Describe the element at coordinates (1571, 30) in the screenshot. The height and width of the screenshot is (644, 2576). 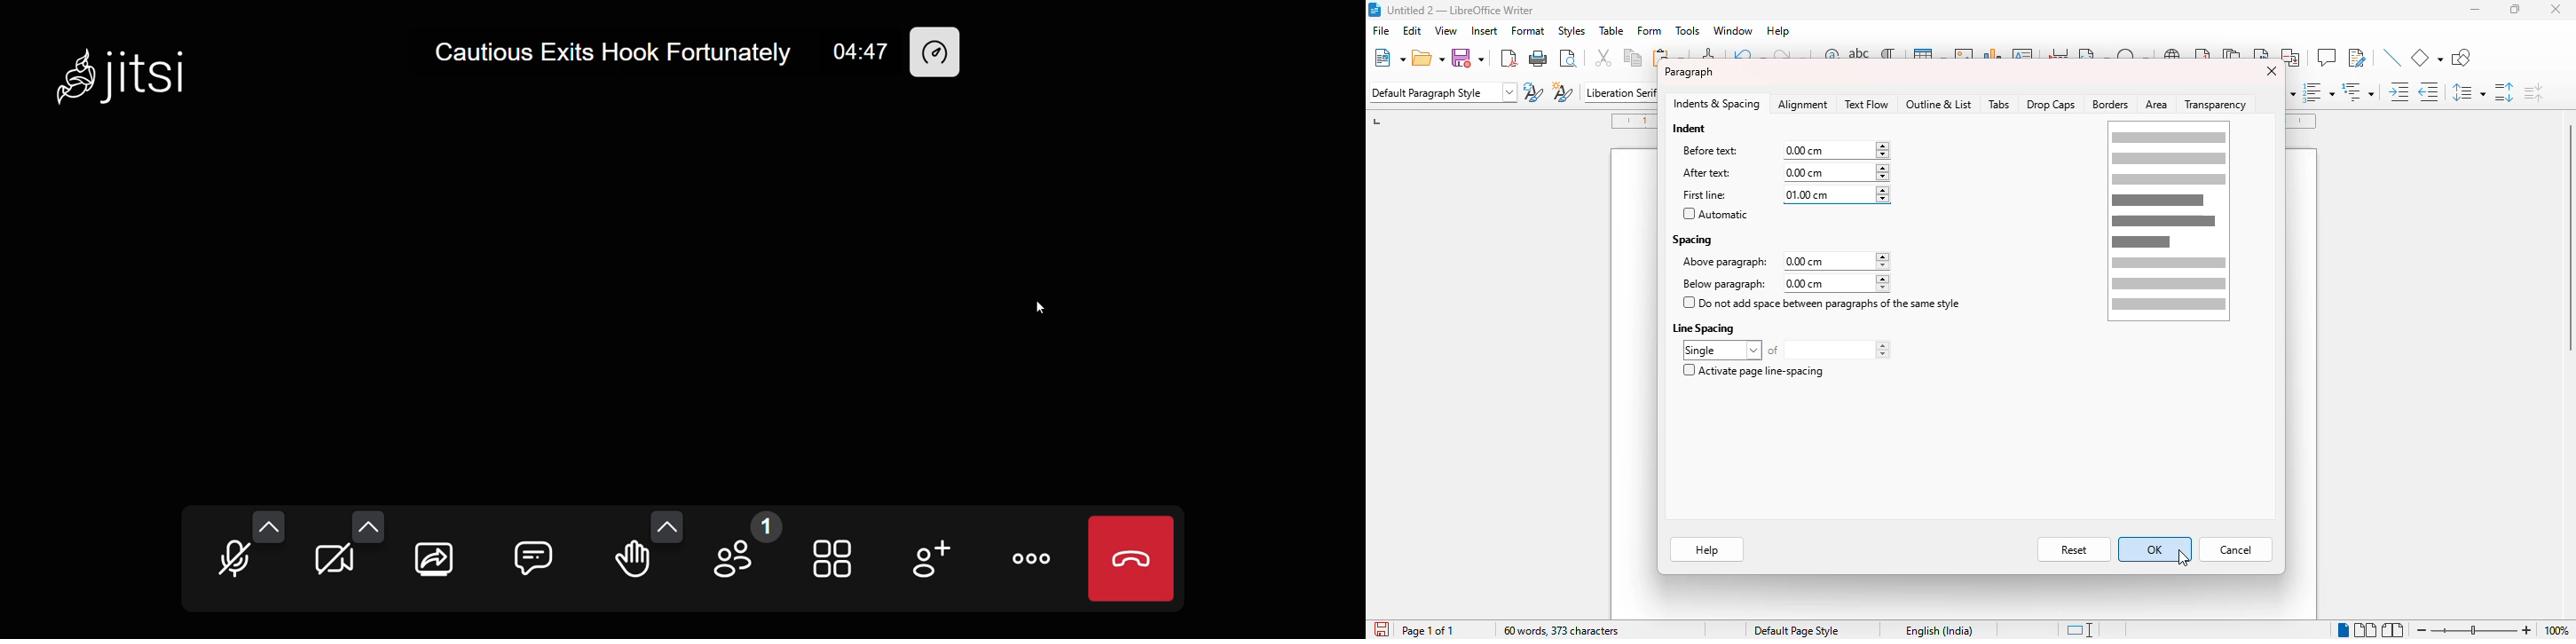
I see `styles` at that location.